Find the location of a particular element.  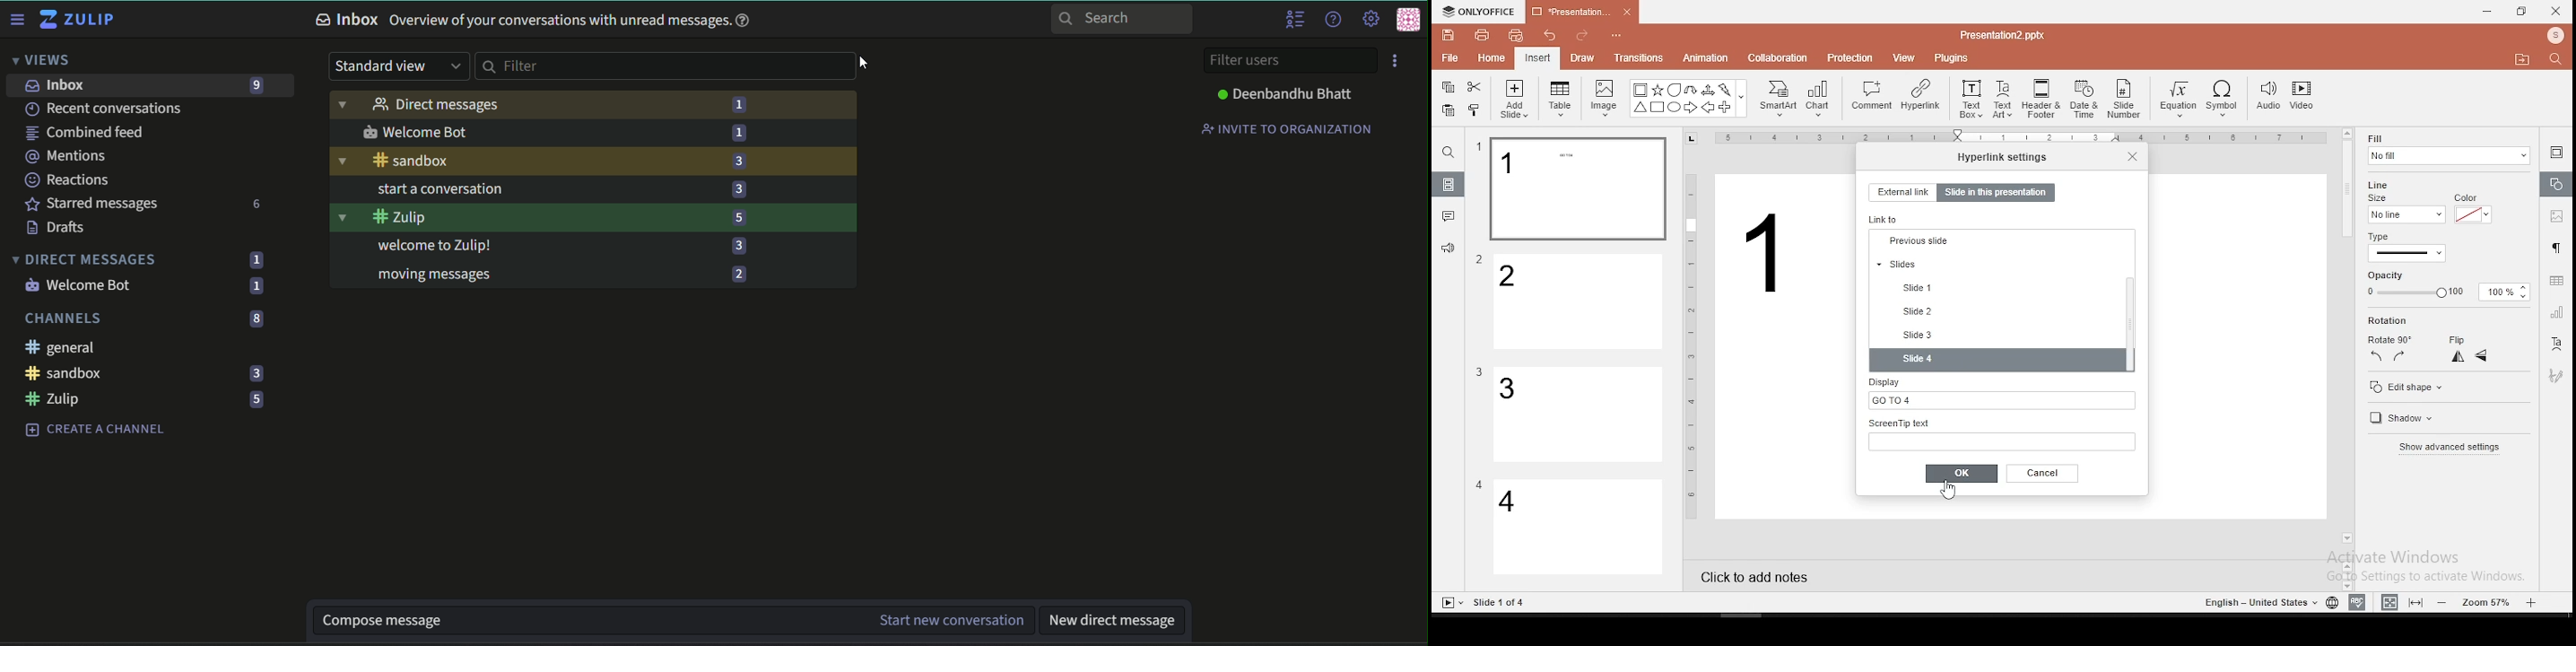

Direct messages is located at coordinates (525, 105).